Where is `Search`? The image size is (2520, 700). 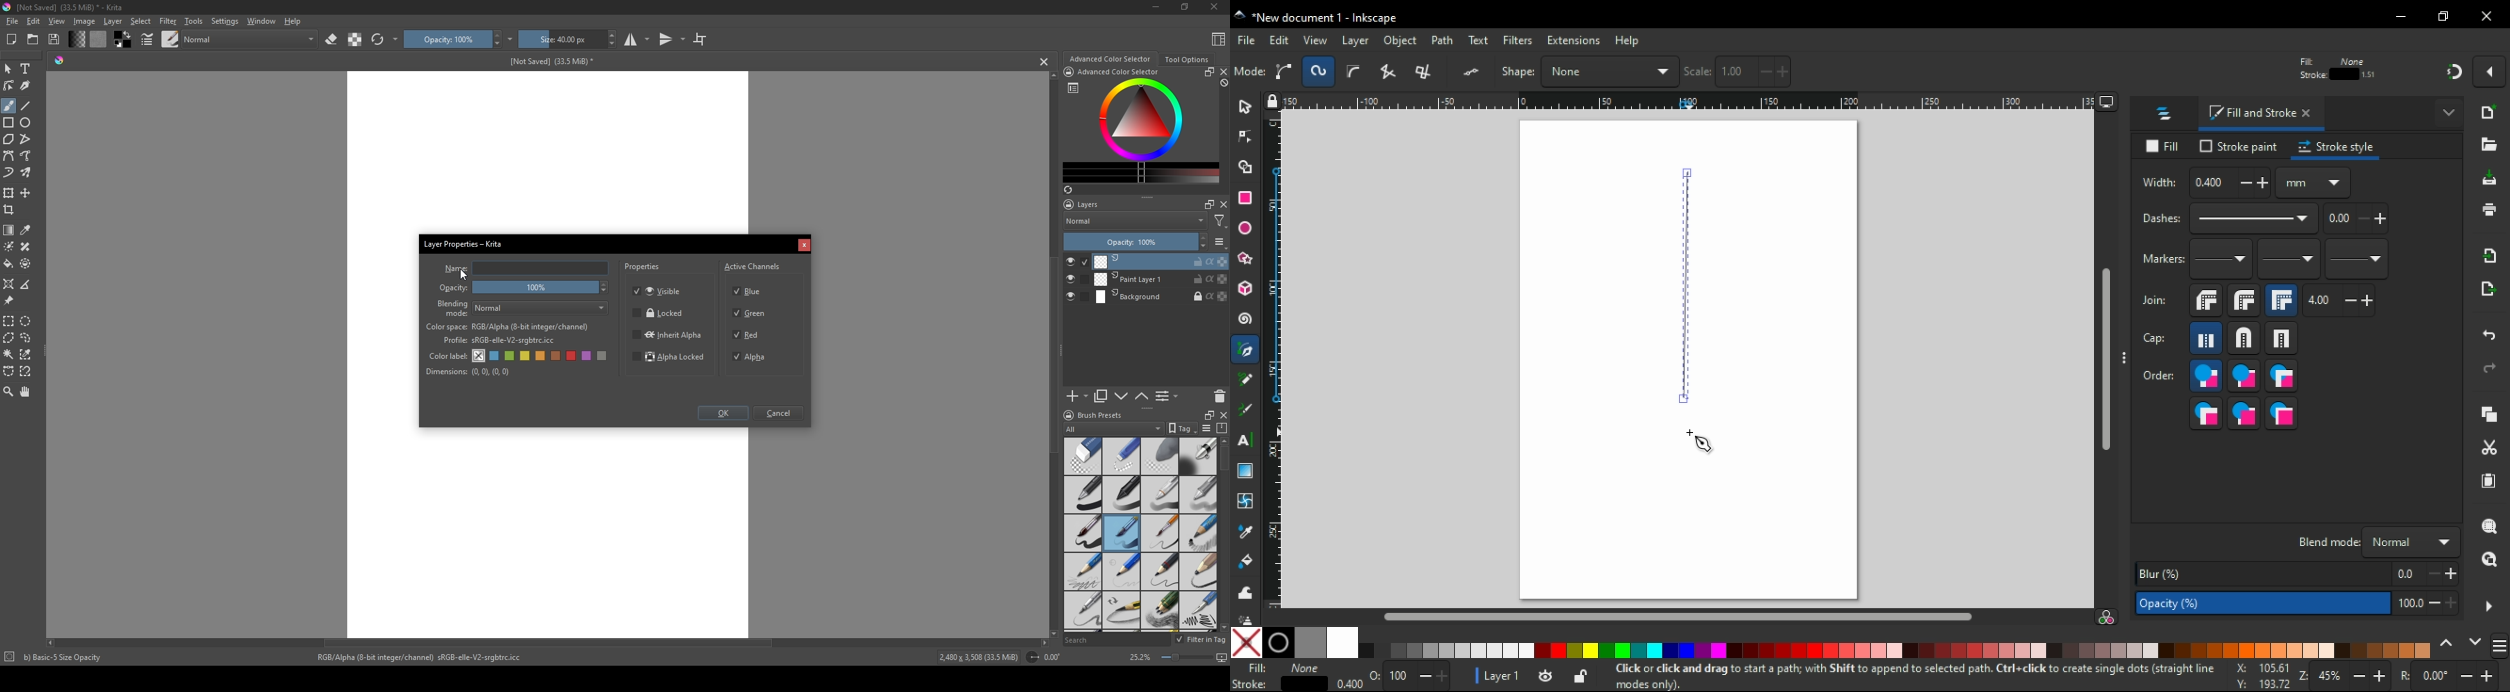
Search is located at coordinates (1116, 640).